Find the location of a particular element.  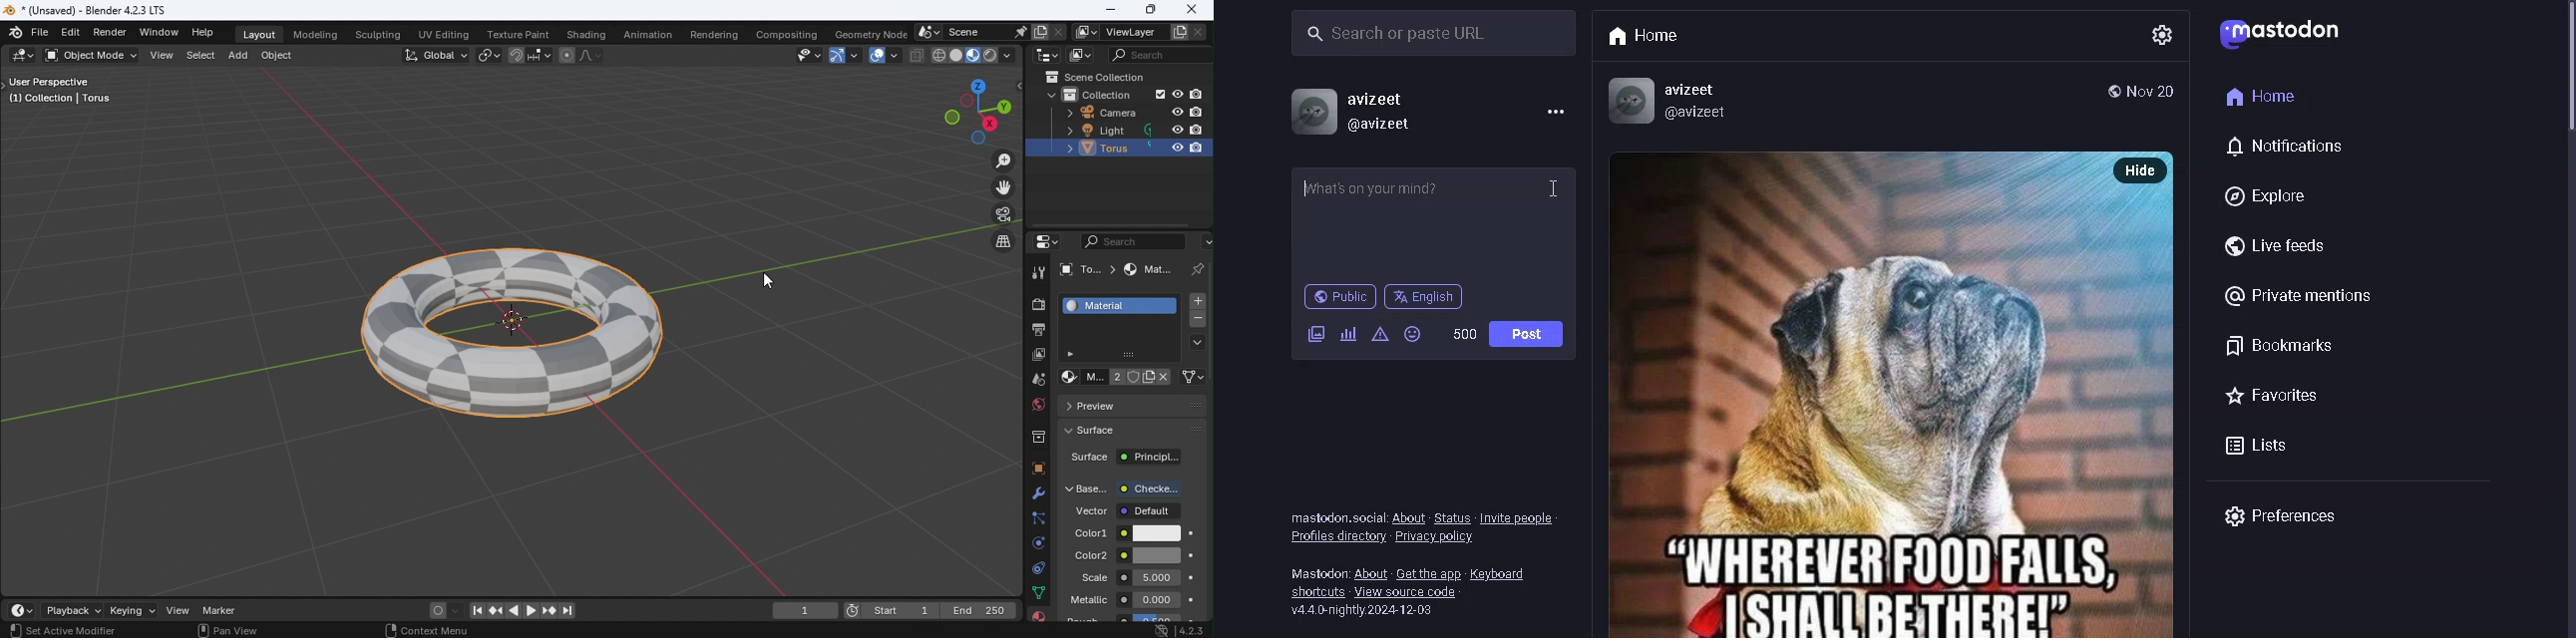

preferences is located at coordinates (2289, 513).